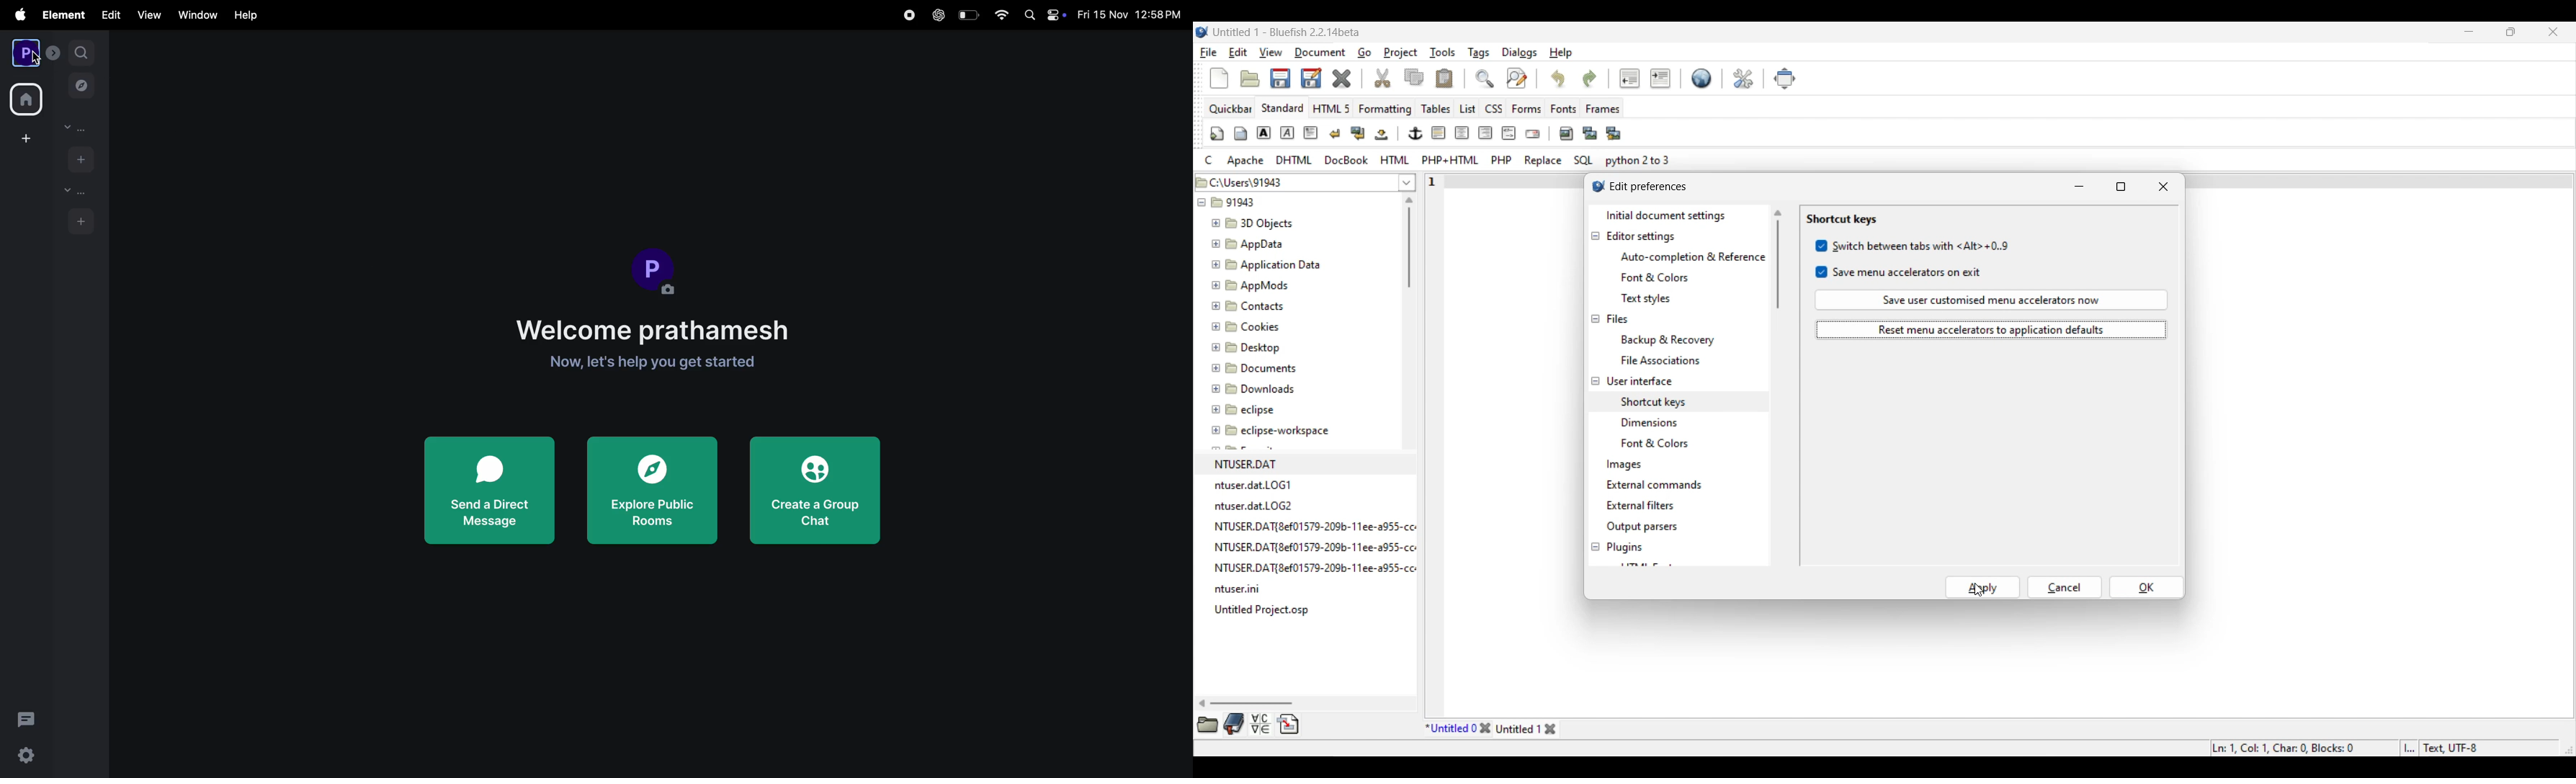  Describe the element at coordinates (1132, 16) in the screenshot. I see `date and time` at that location.